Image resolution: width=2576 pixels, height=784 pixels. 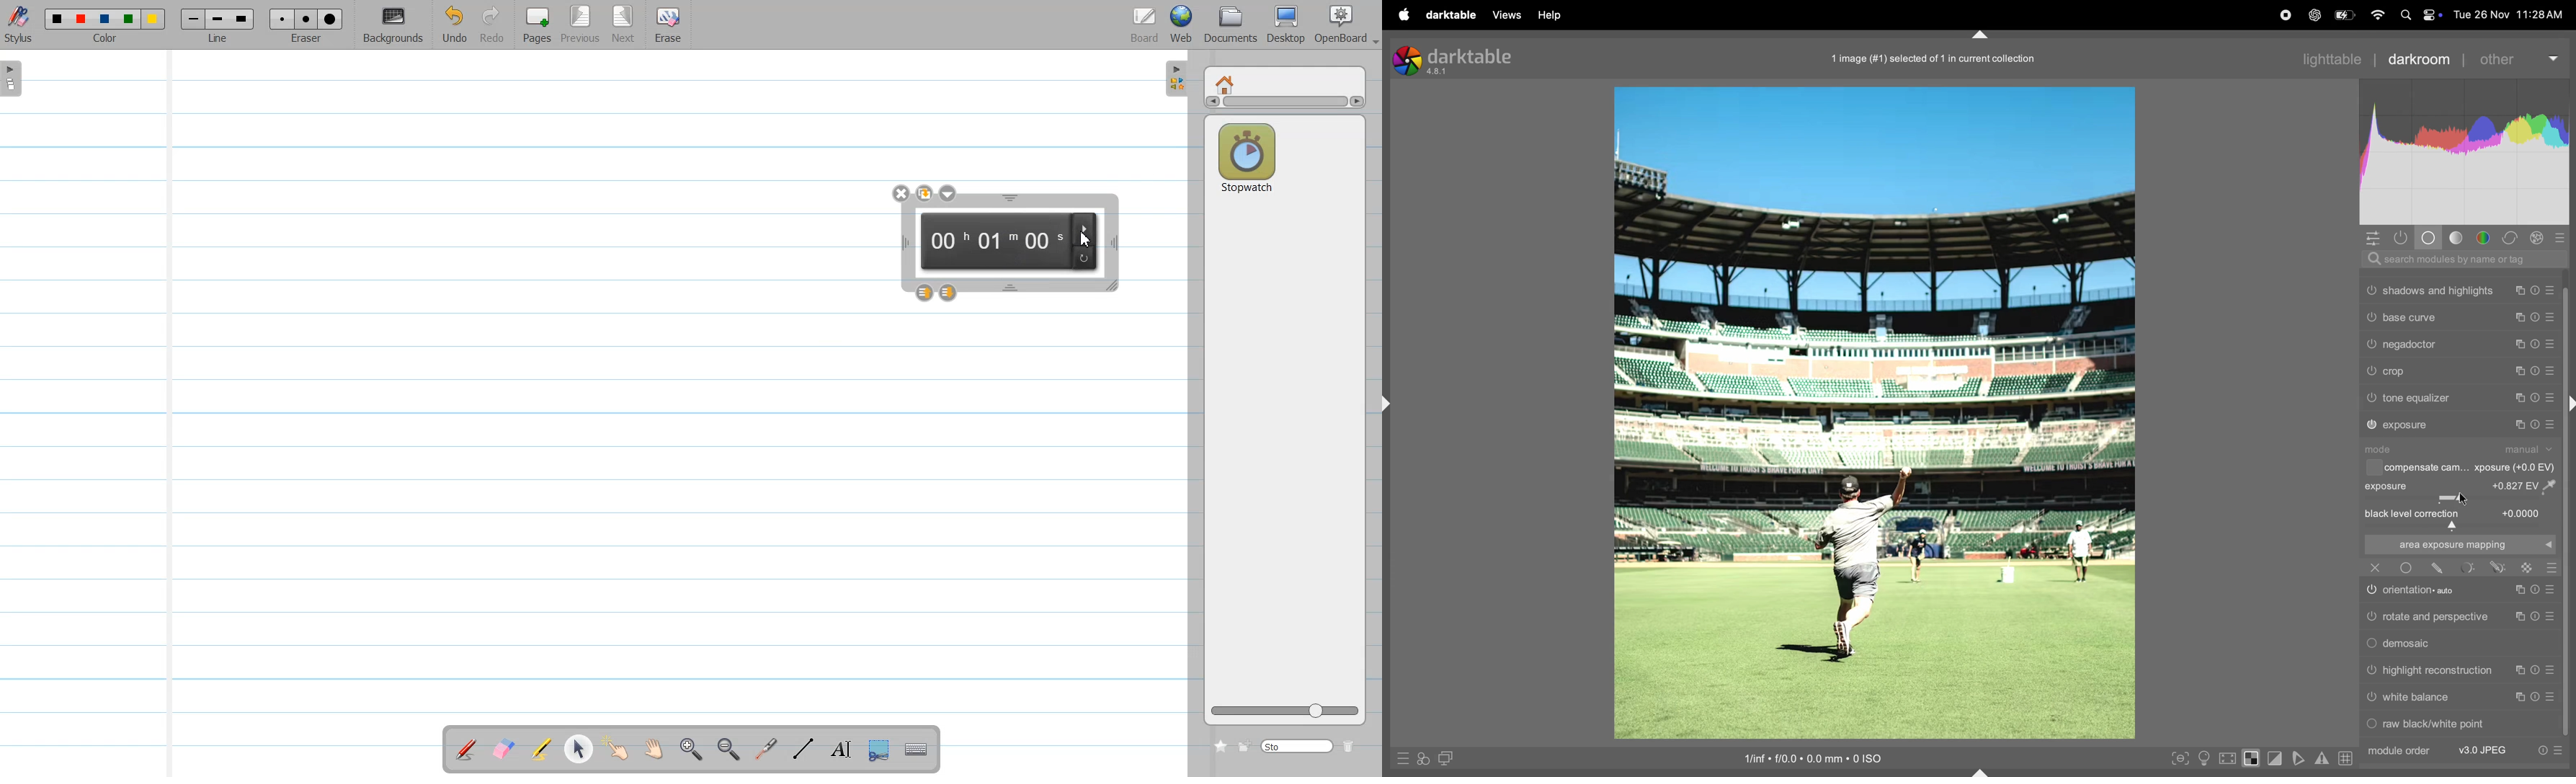 I want to click on histogram, so click(x=2466, y=152).